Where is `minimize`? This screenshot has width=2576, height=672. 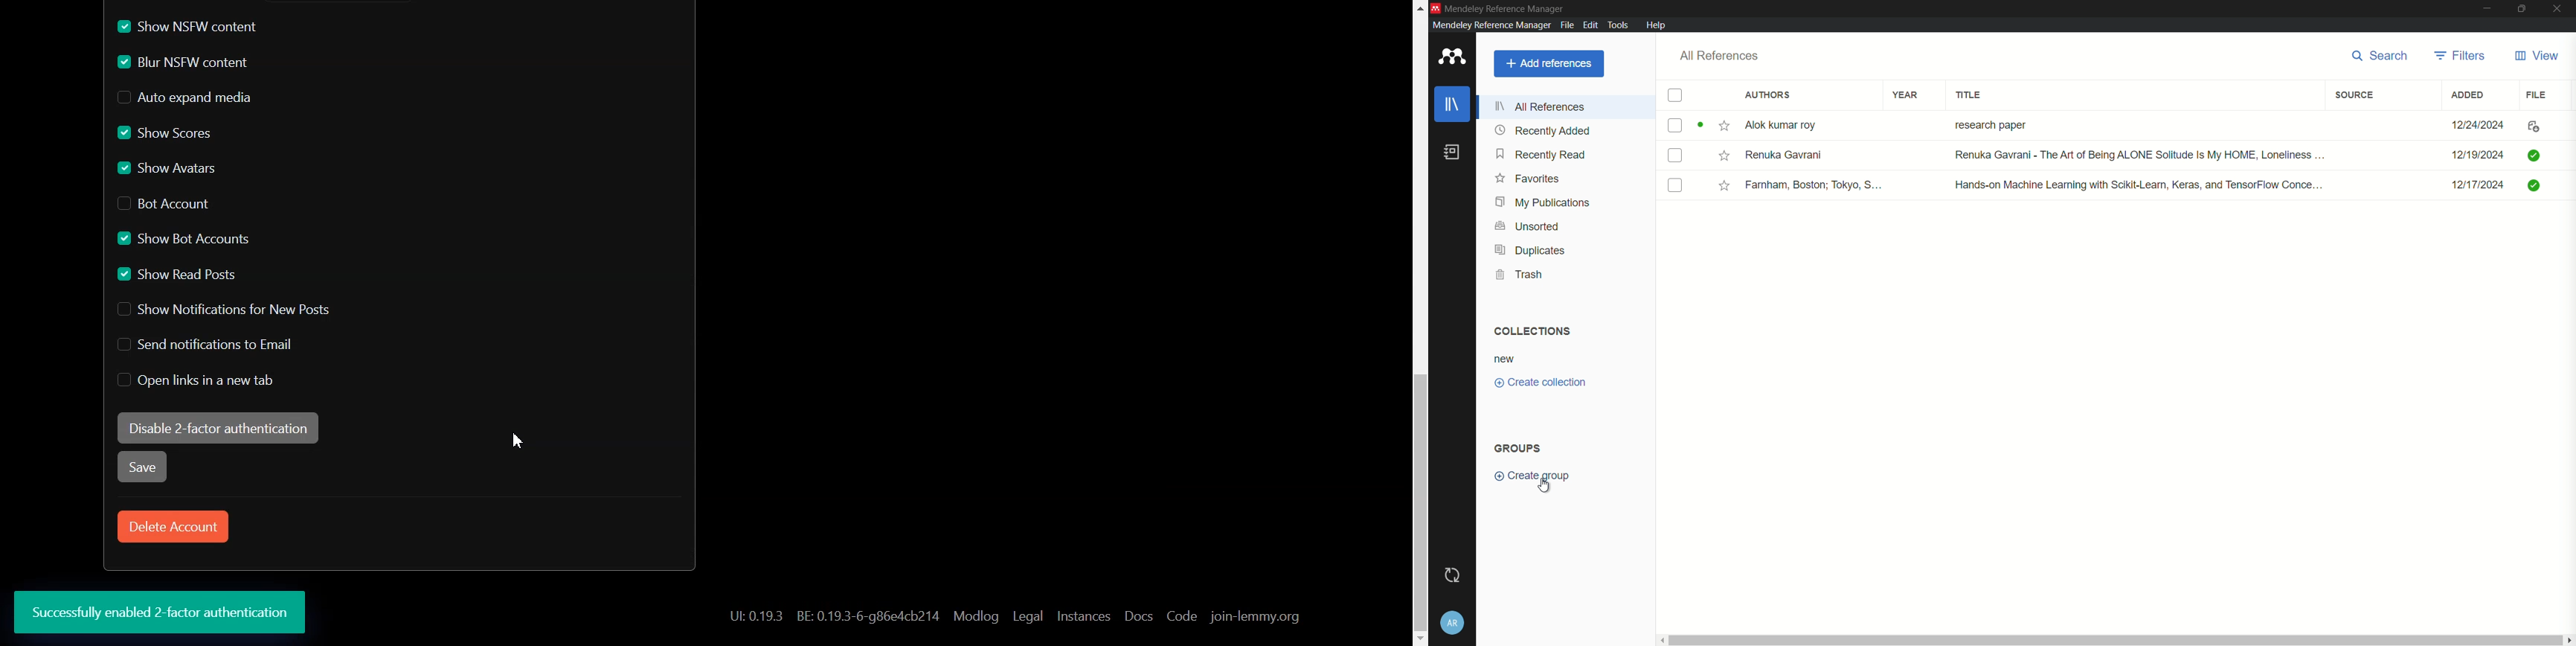 minimize is located at coordinates (2488, 8).